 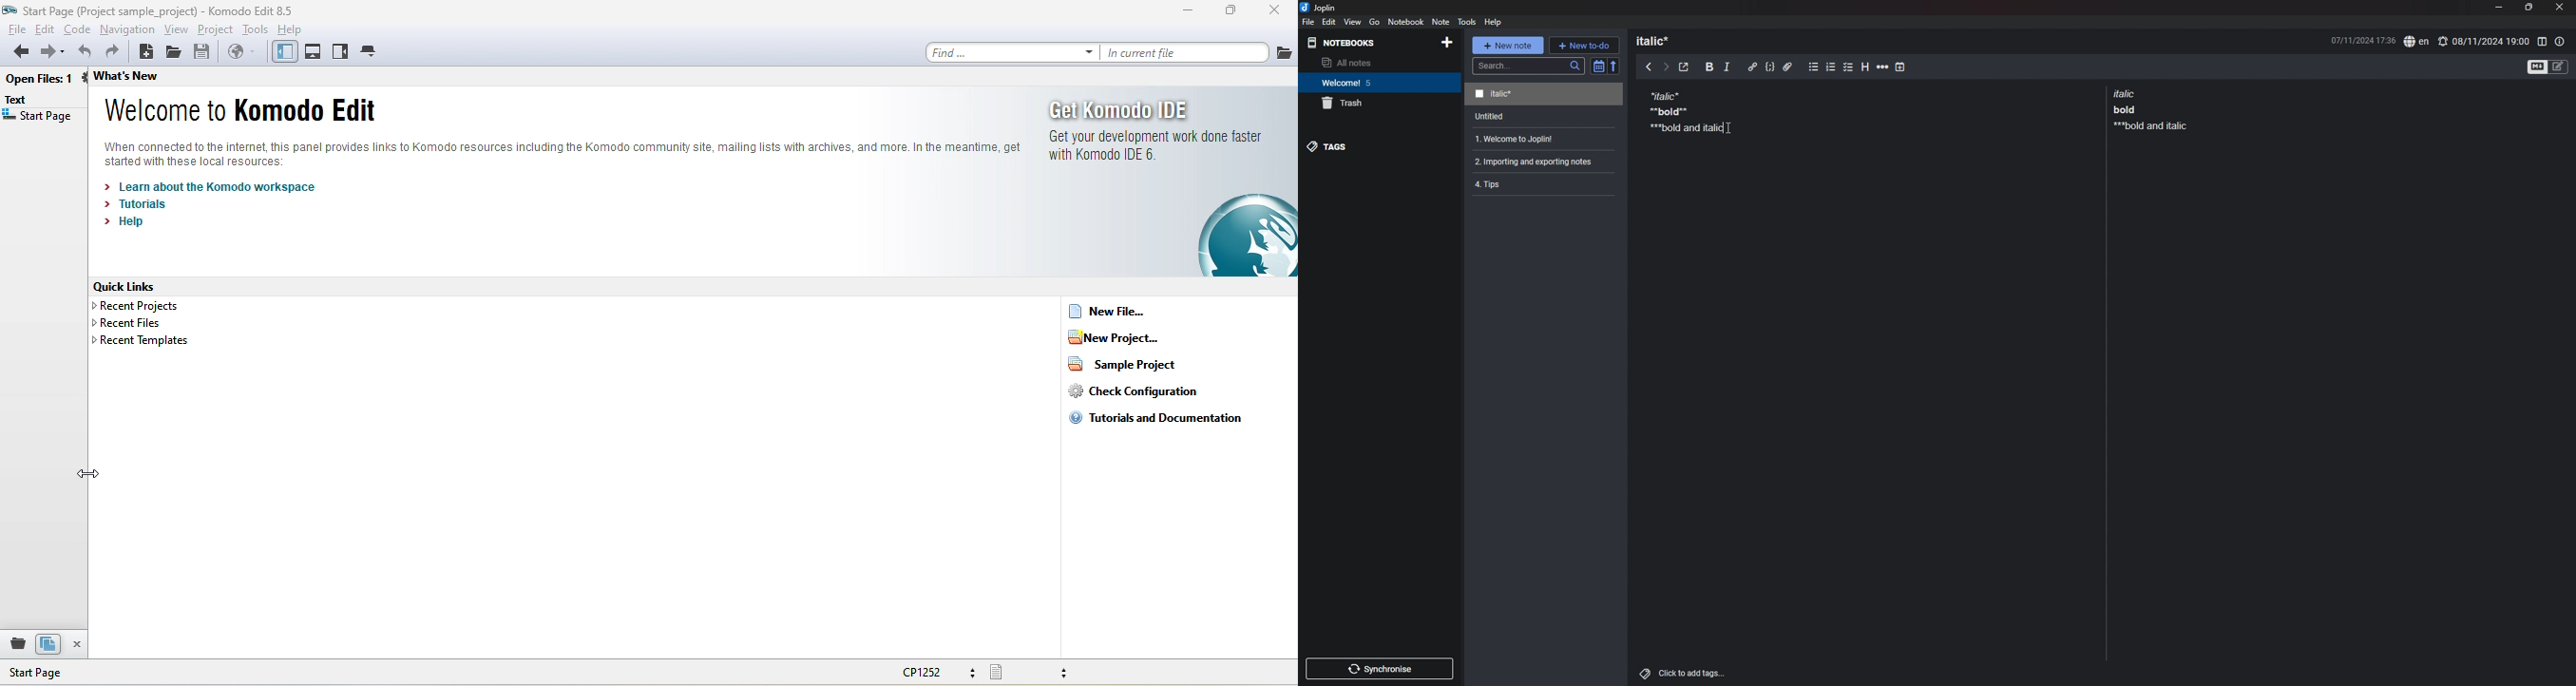 What do you see at coordinates (1538, 161) in the screenshot?
I see `note` at bounding box center [1538, 161].